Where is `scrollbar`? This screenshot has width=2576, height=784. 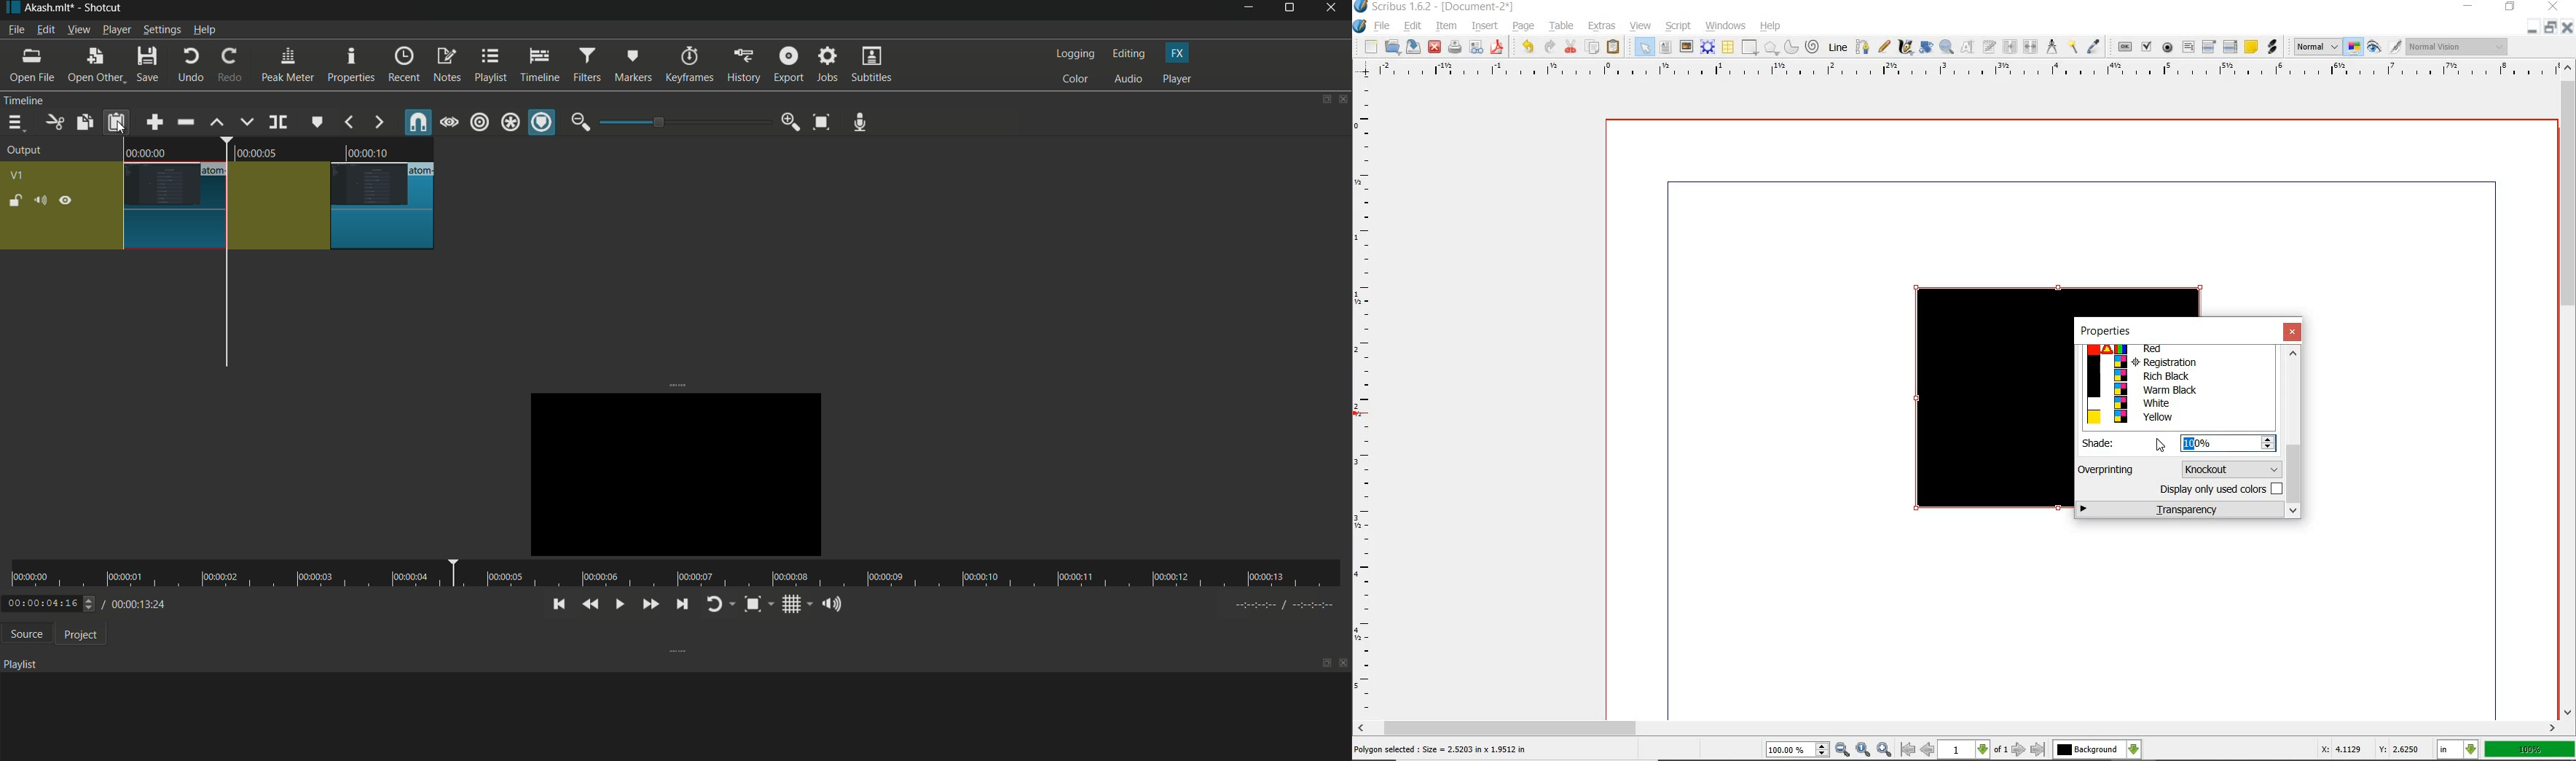
scrollbar is located at coordinates (2294, 433).